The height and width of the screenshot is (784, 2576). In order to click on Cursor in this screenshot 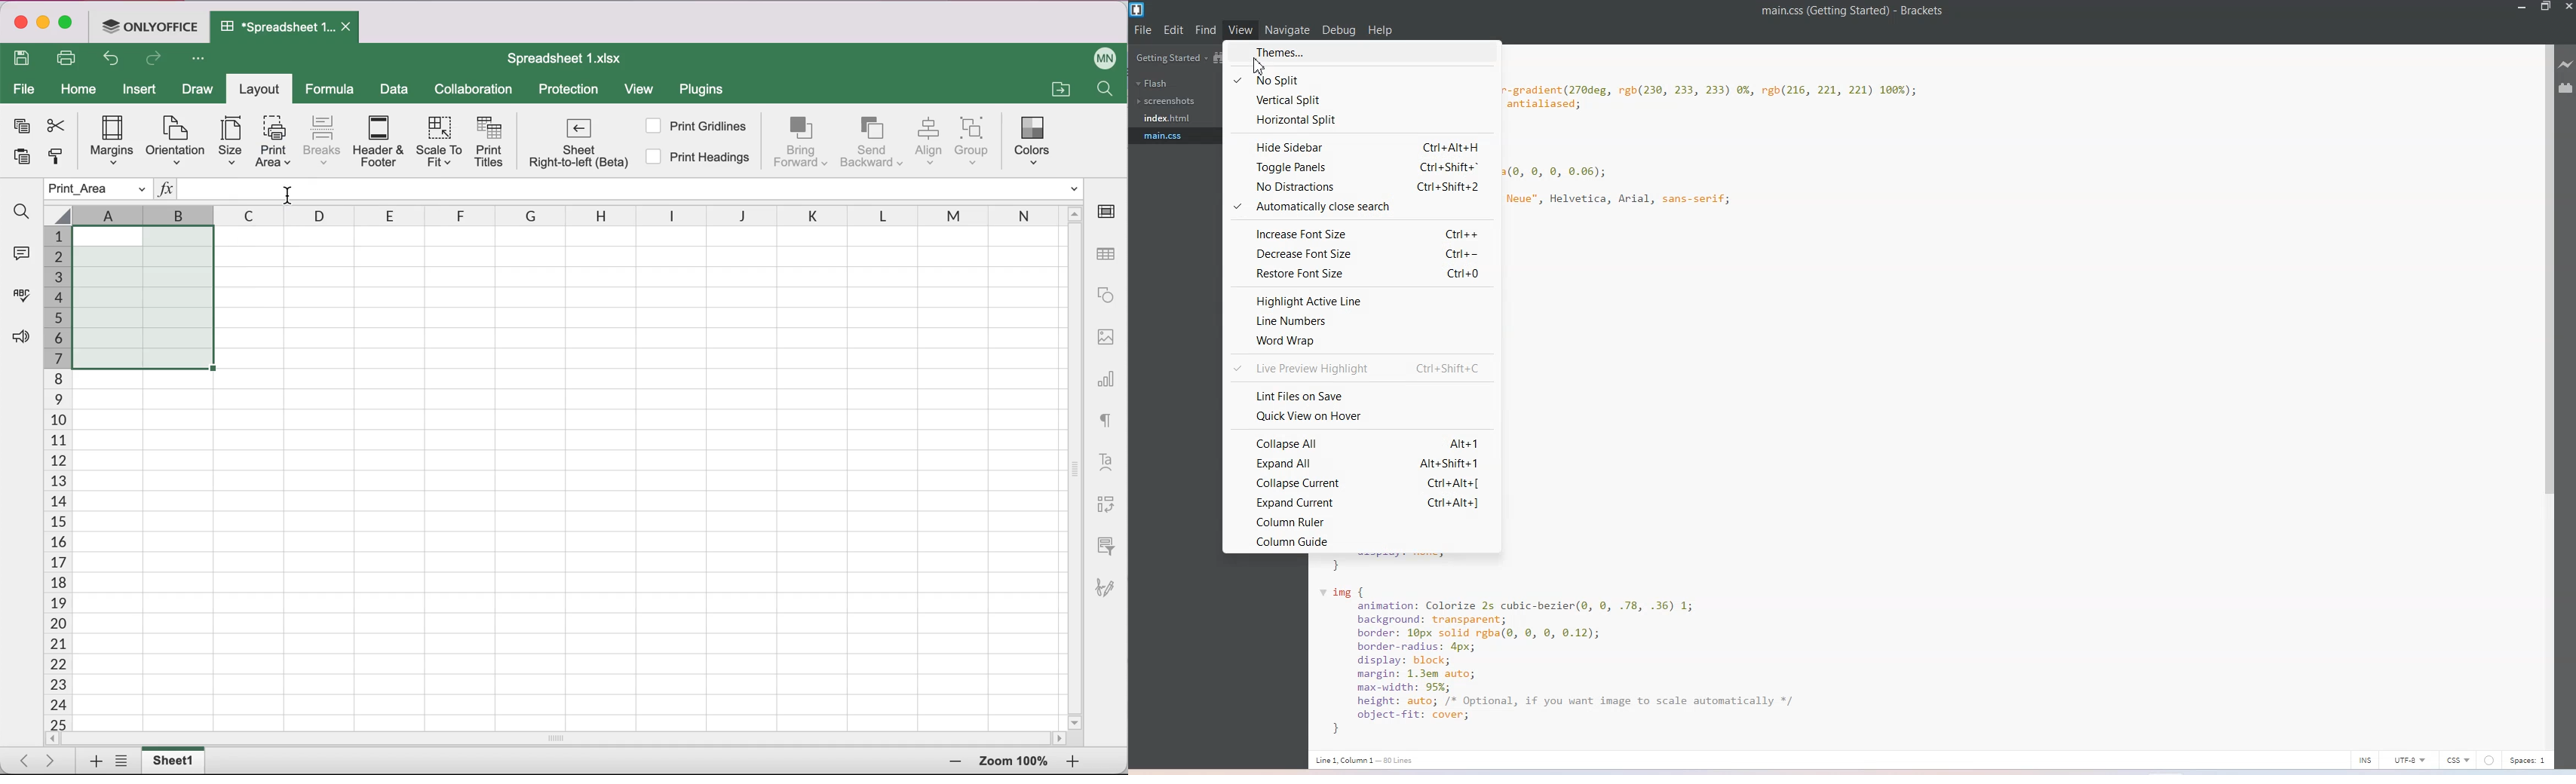, I will do `click(286, 193)`.